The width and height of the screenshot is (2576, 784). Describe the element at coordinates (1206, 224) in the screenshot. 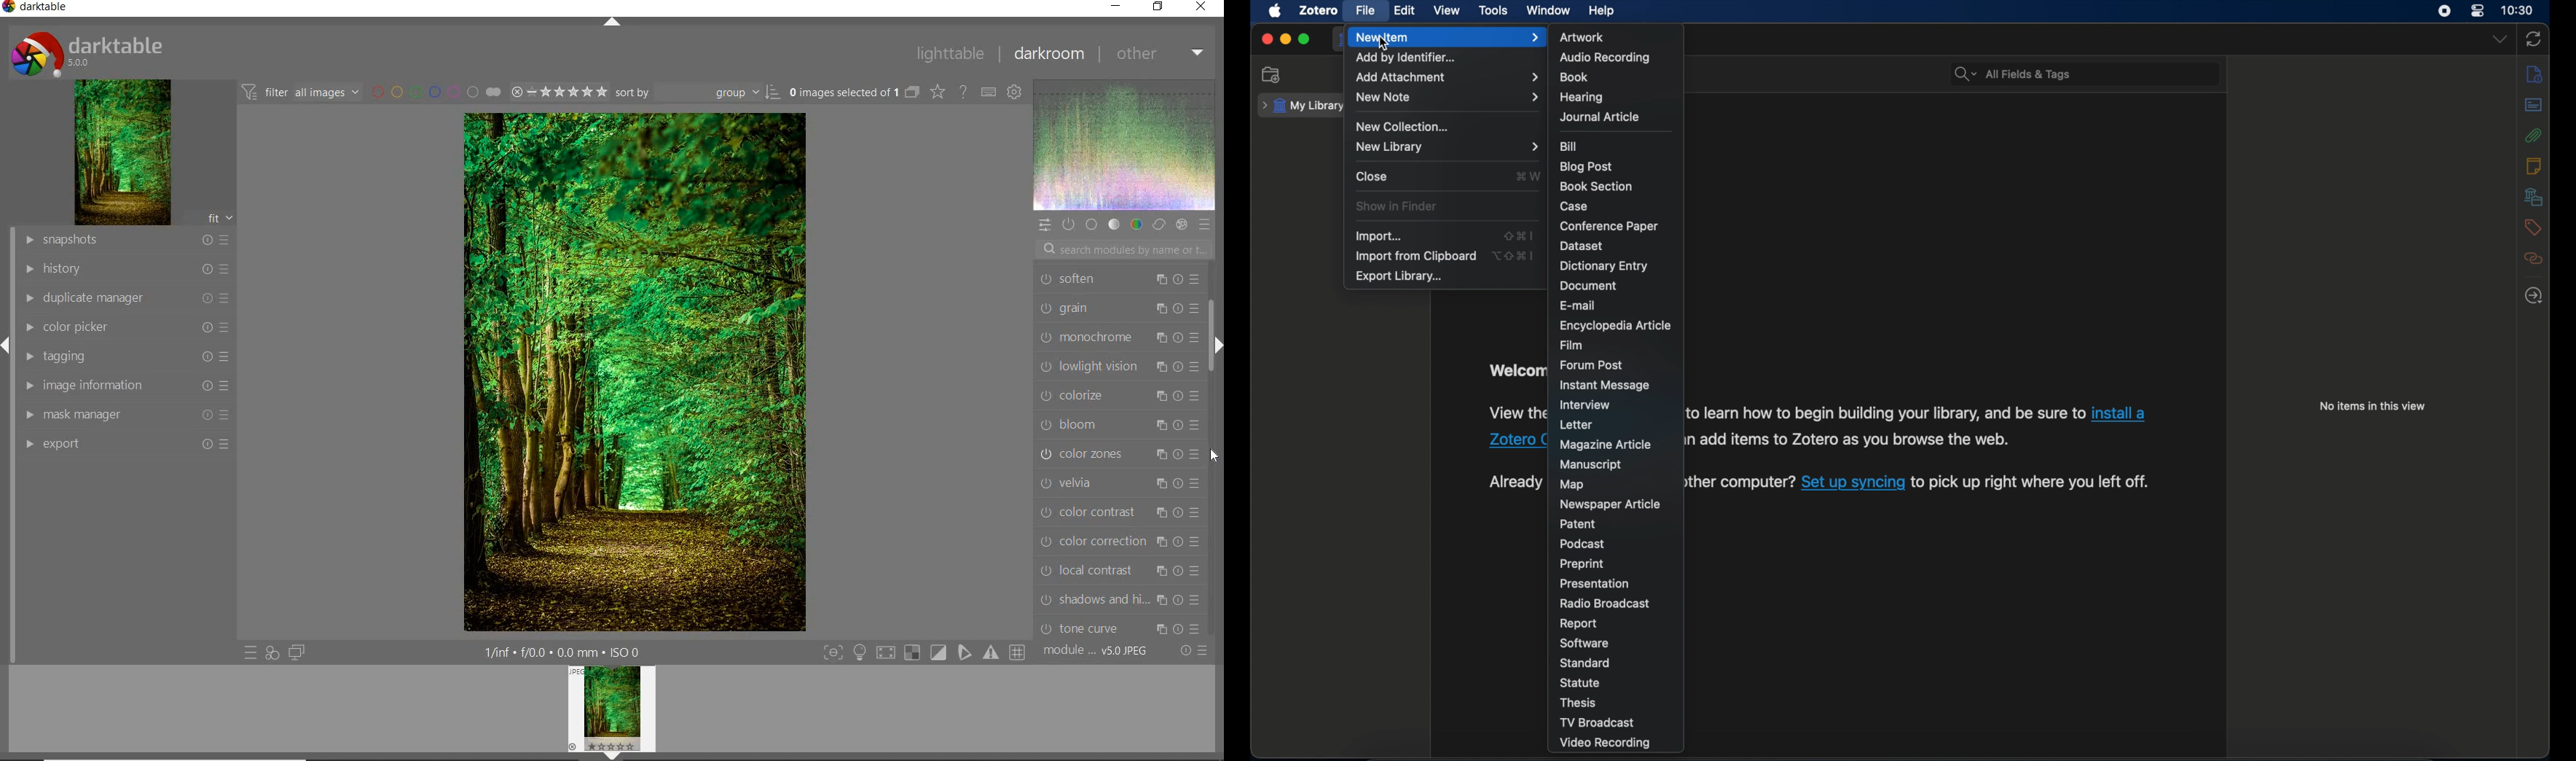

I see `PRESET ` at that location.